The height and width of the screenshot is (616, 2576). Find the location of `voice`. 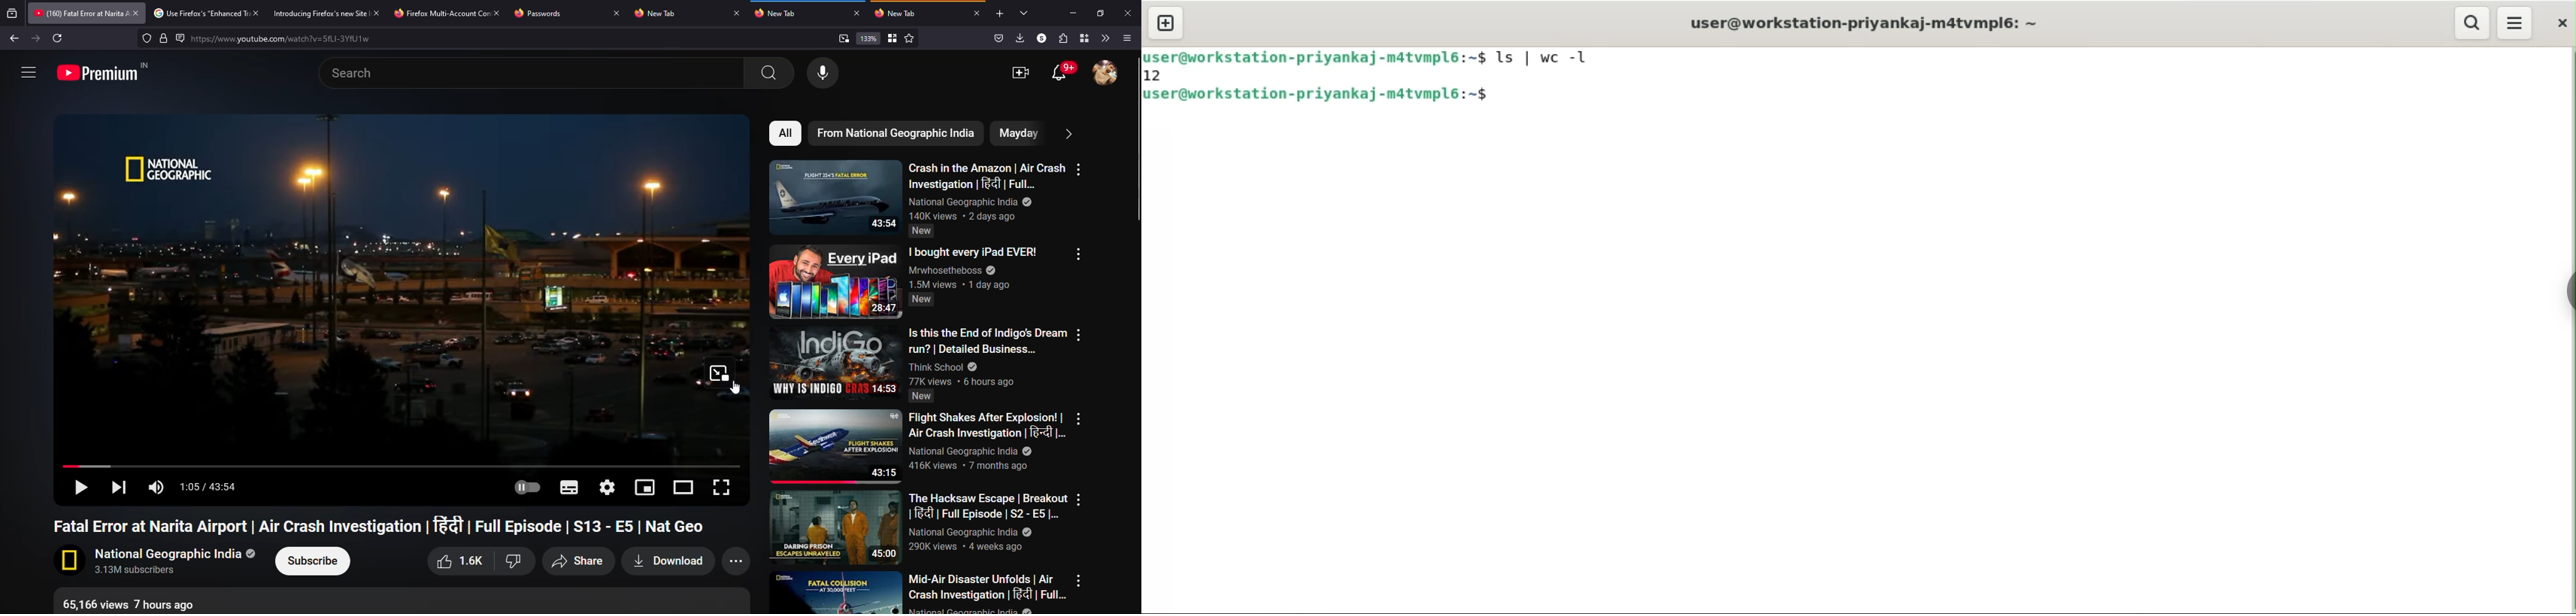

voice is located at coordinates (825, 73).